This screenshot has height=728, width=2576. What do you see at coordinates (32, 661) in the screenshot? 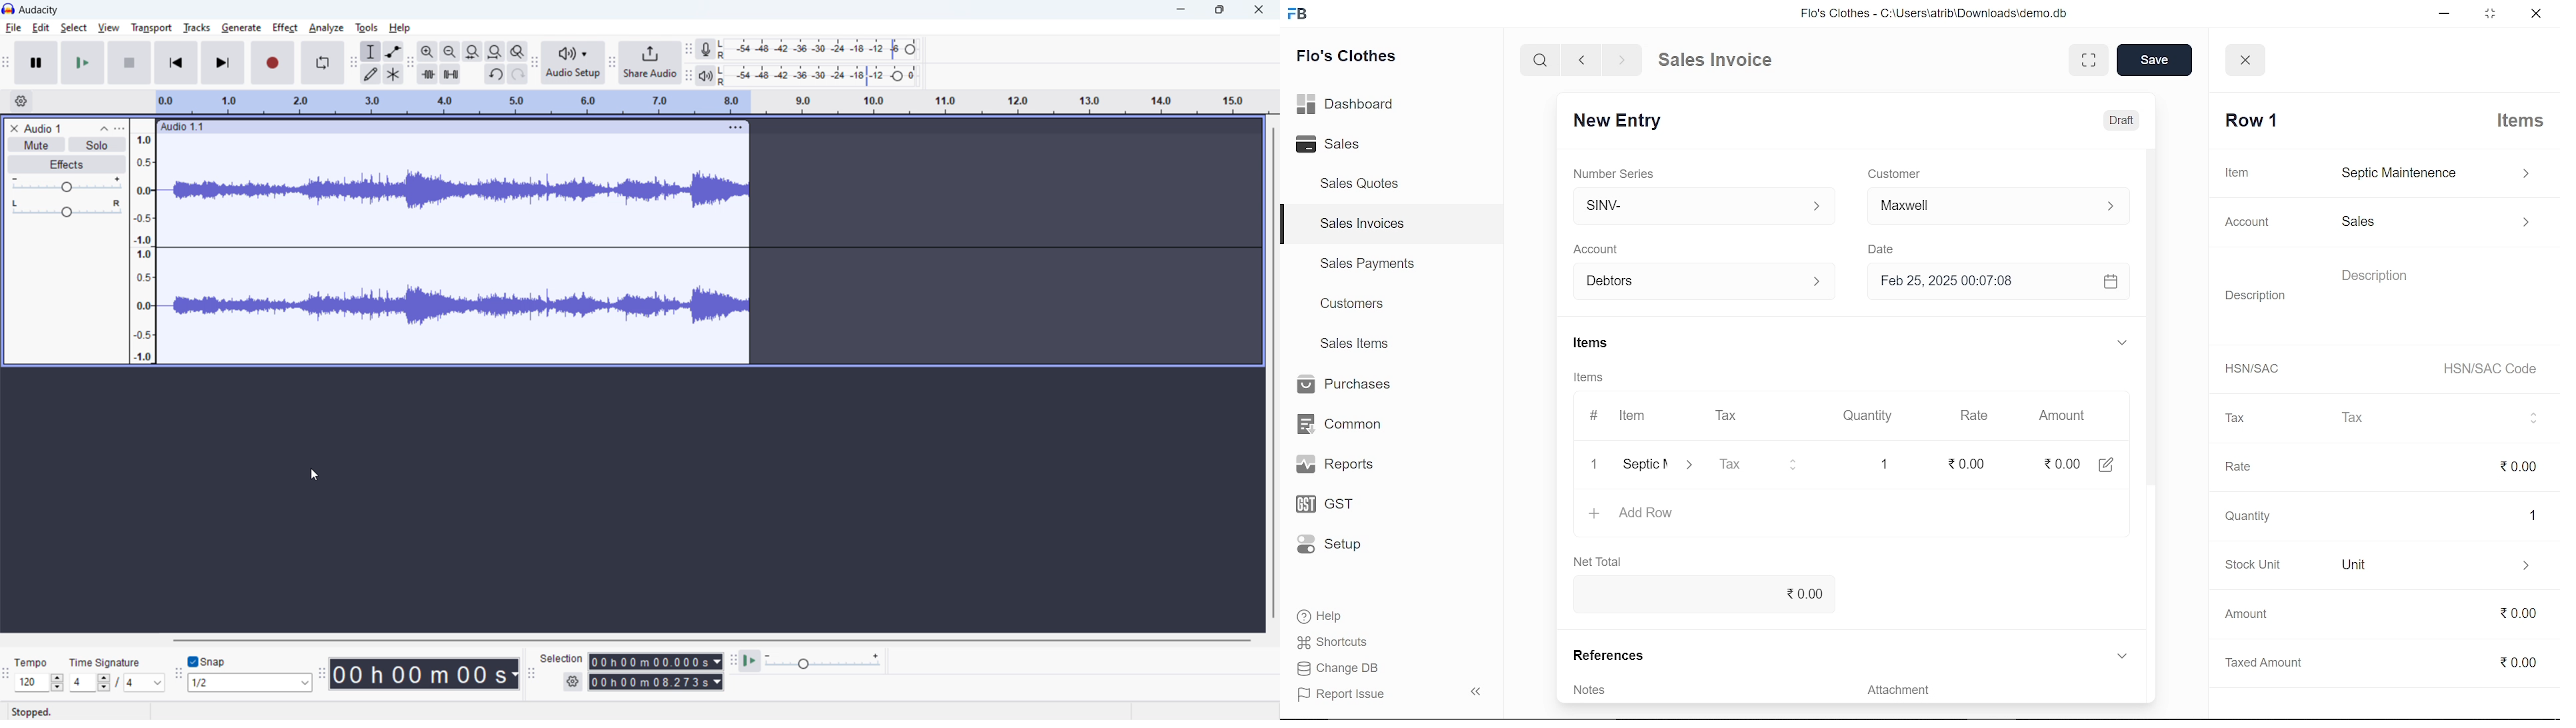
I see `Tempo` at bounding box center [32, 661].